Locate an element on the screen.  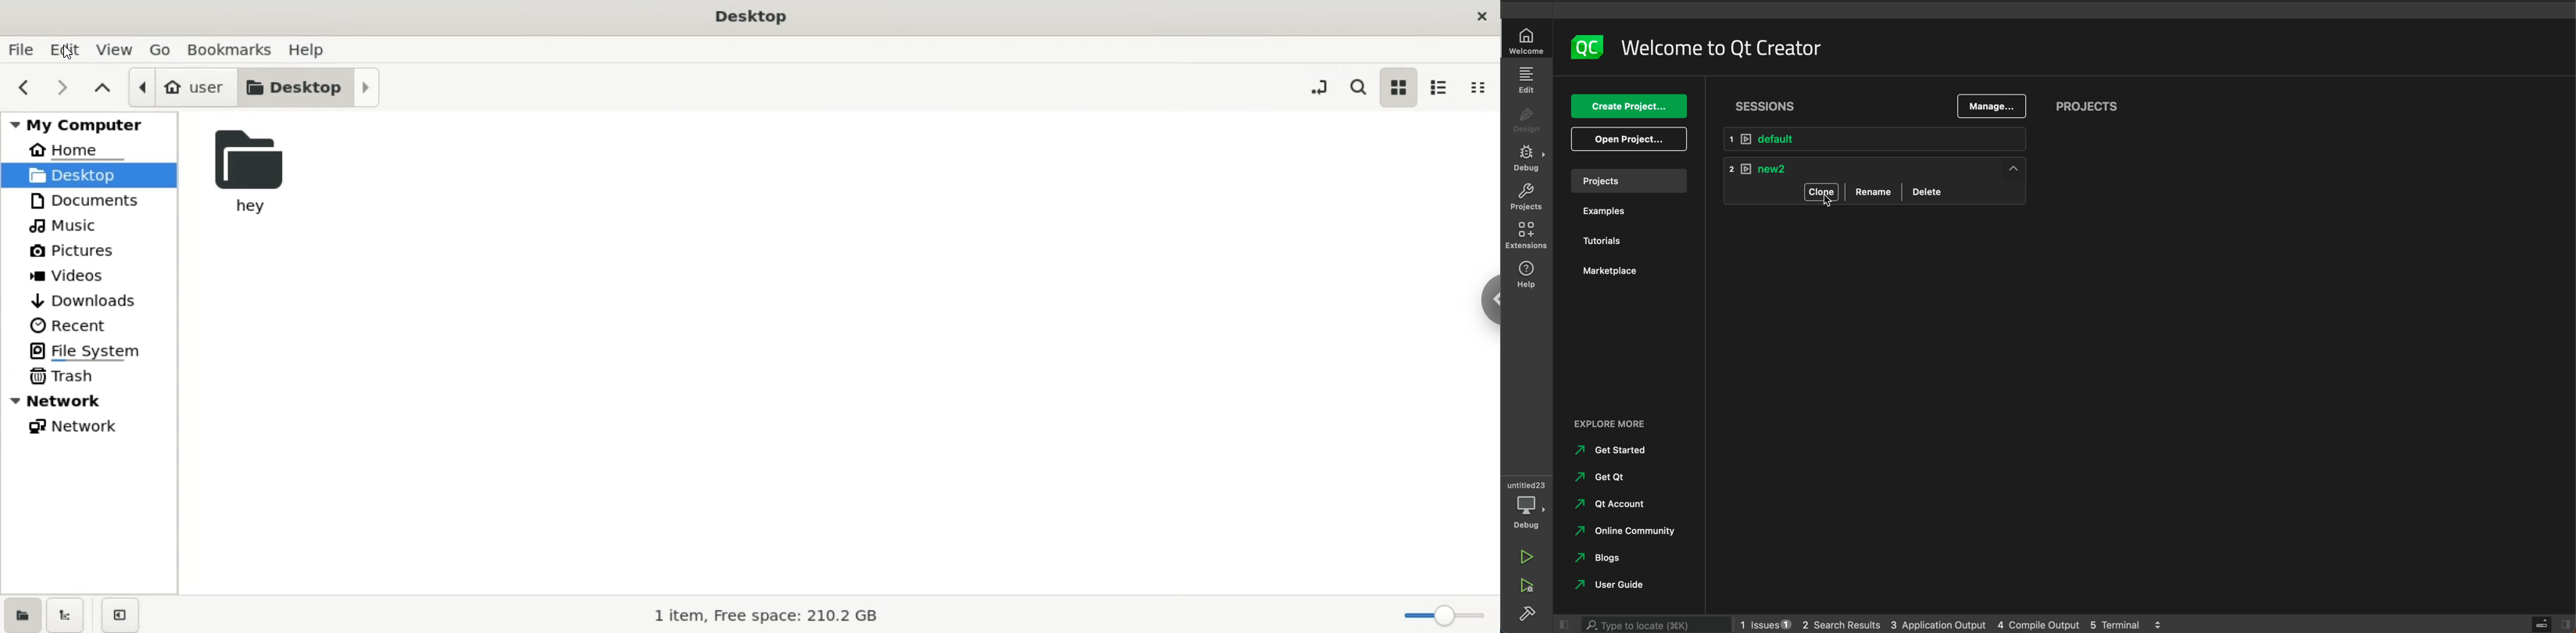
qt account is located at coordinates (1616, 504).